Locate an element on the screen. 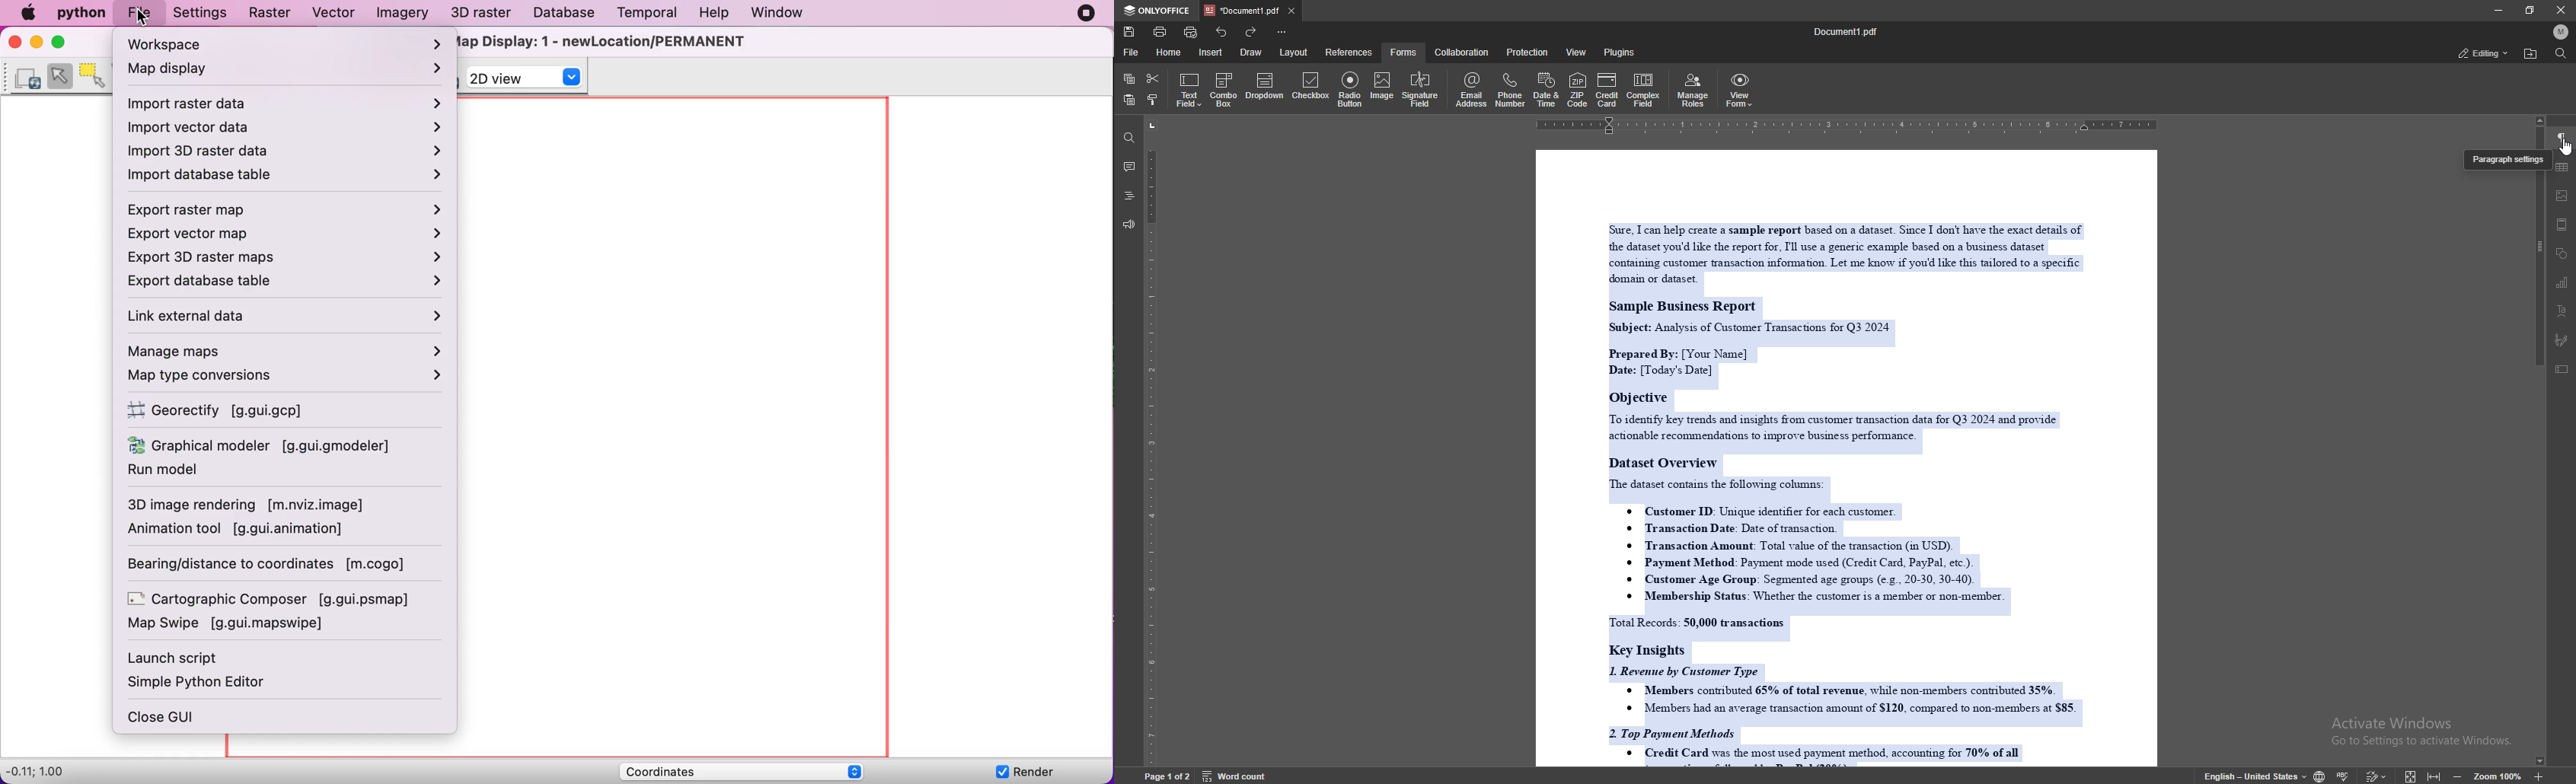 This screenshot has height=784, width=2576. checkbox is located at coordinates (1312, 88).